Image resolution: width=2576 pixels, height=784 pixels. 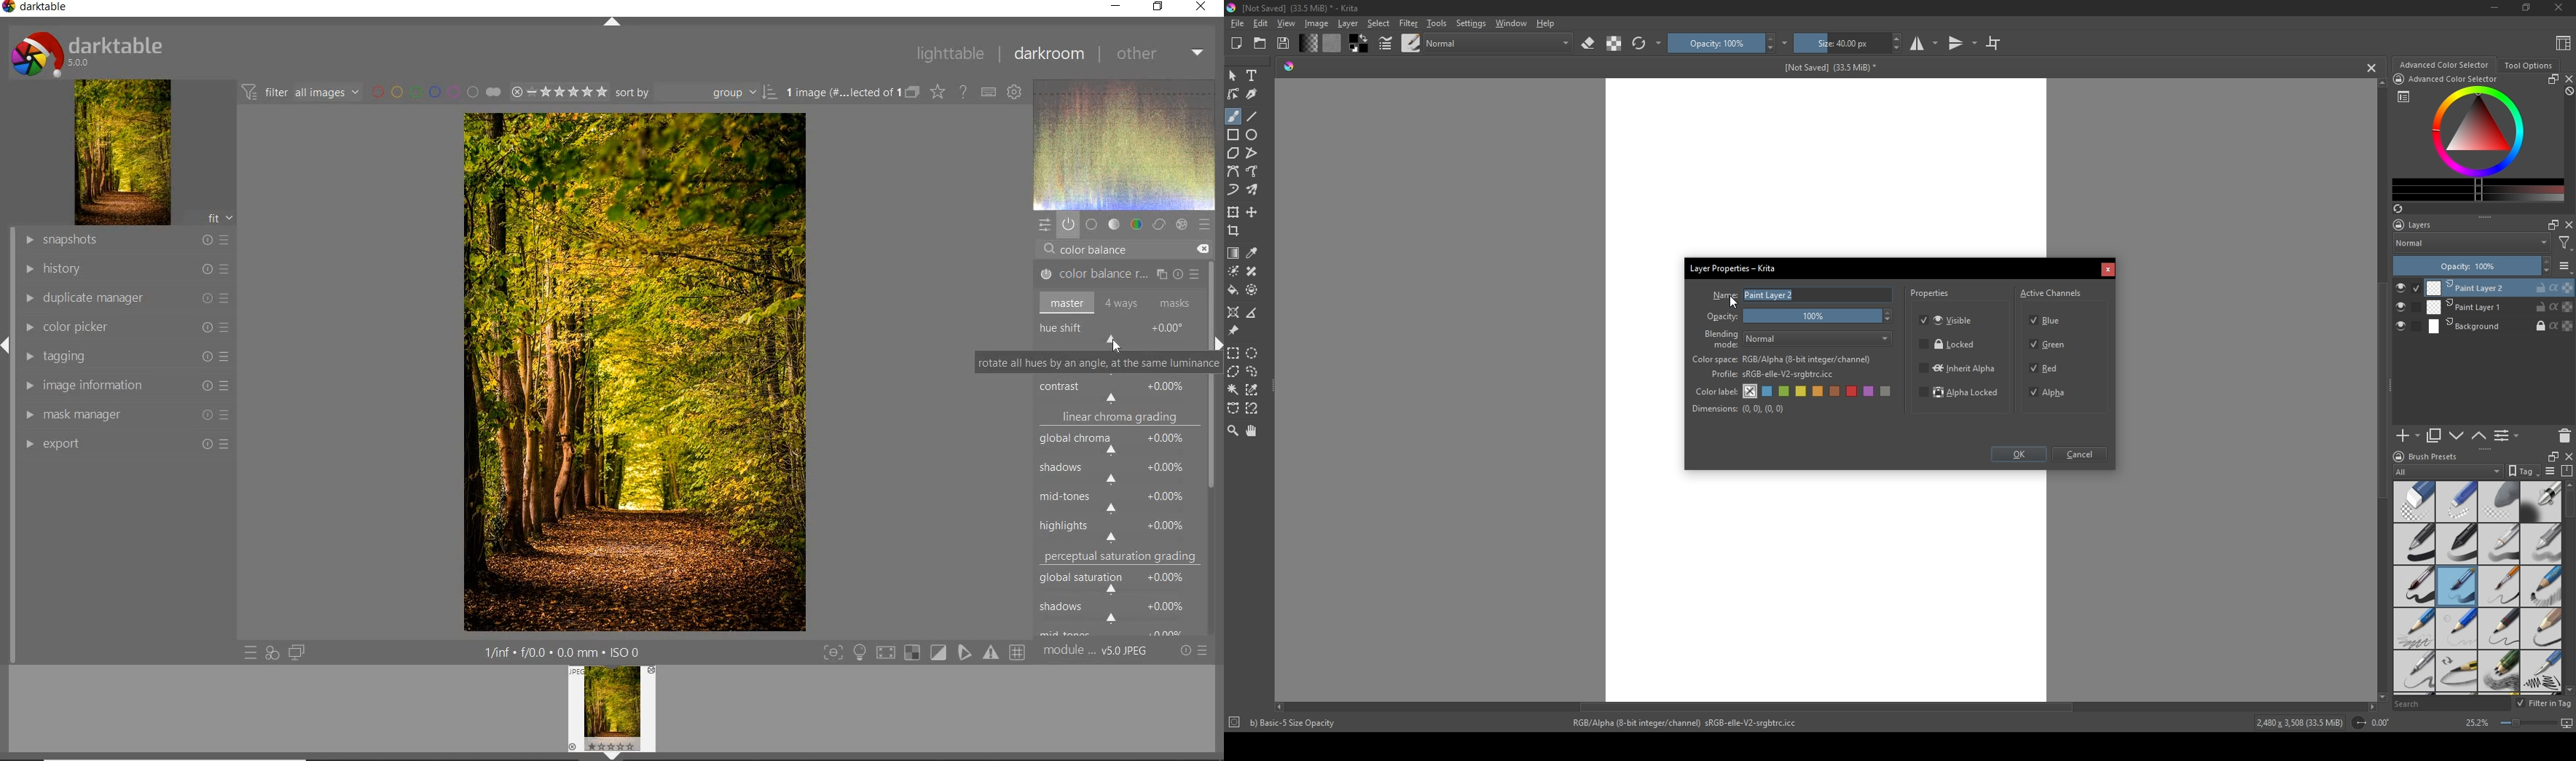 I want to click on Layer Properties - Krita, so click(x=1734, y=266).